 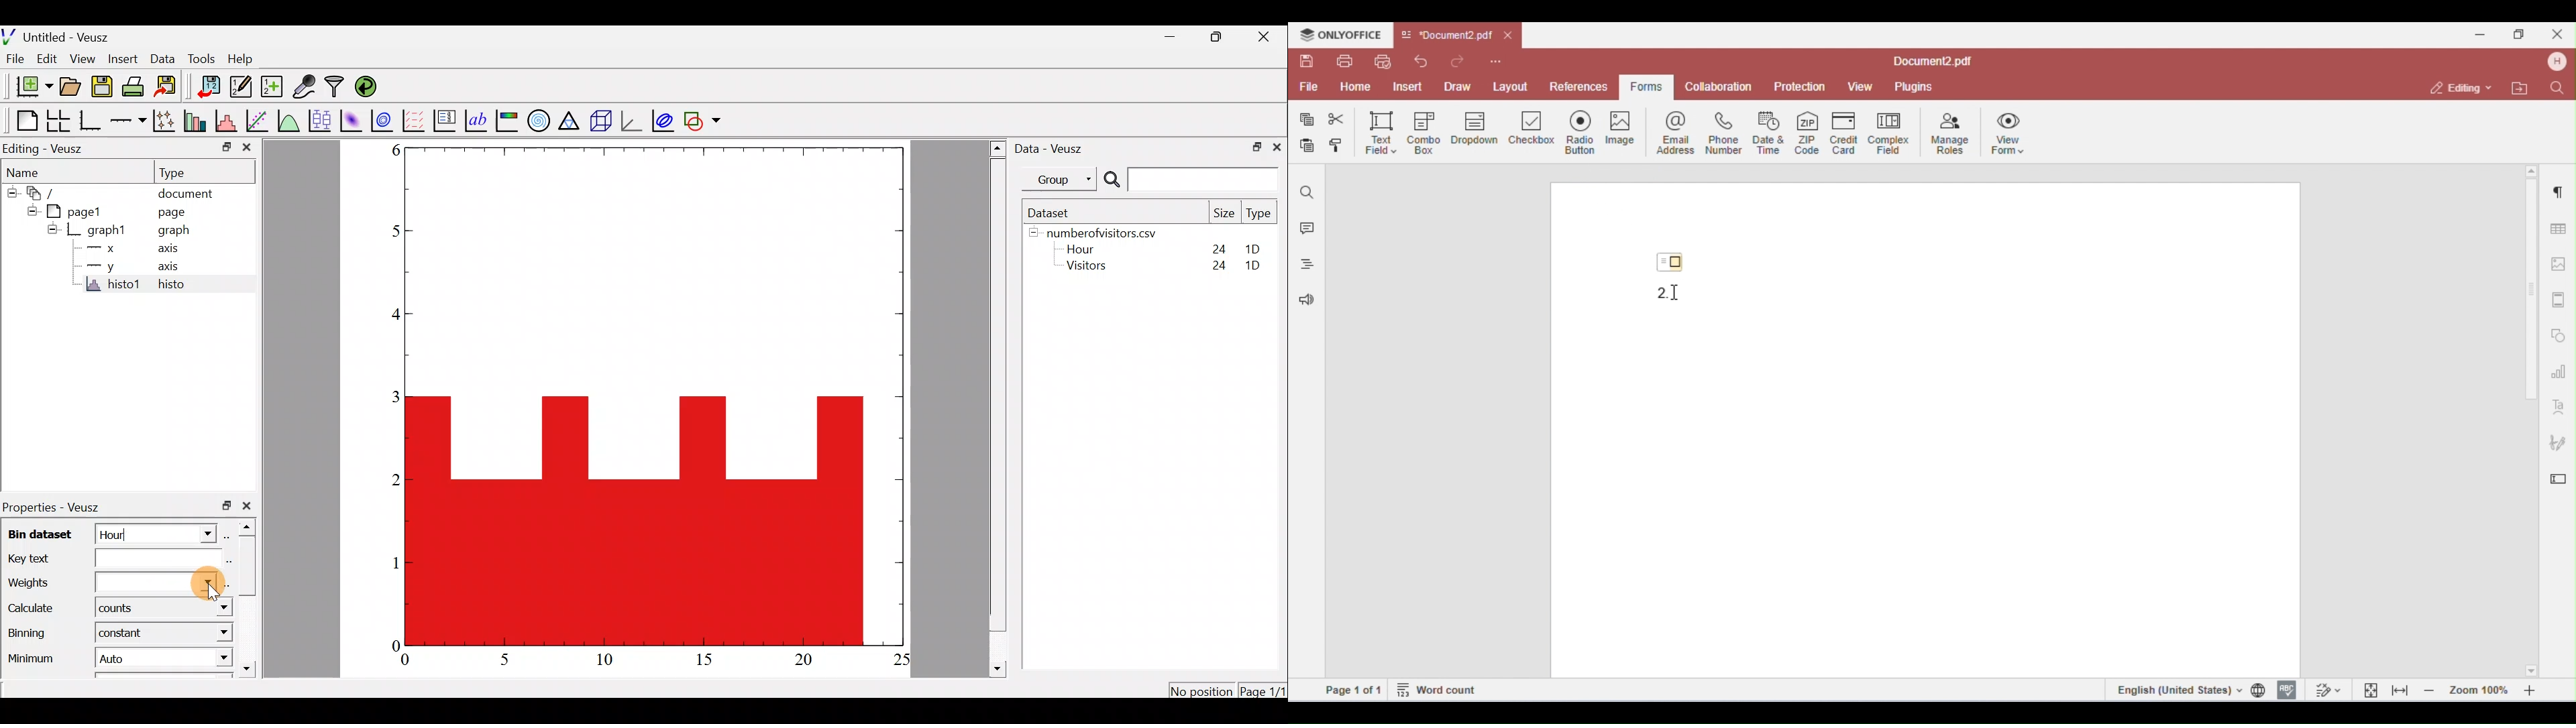 What do you see at coordinates (205, 86) in the screenshot?
I see `import data into Veusz` at bounding box center [205, 86].